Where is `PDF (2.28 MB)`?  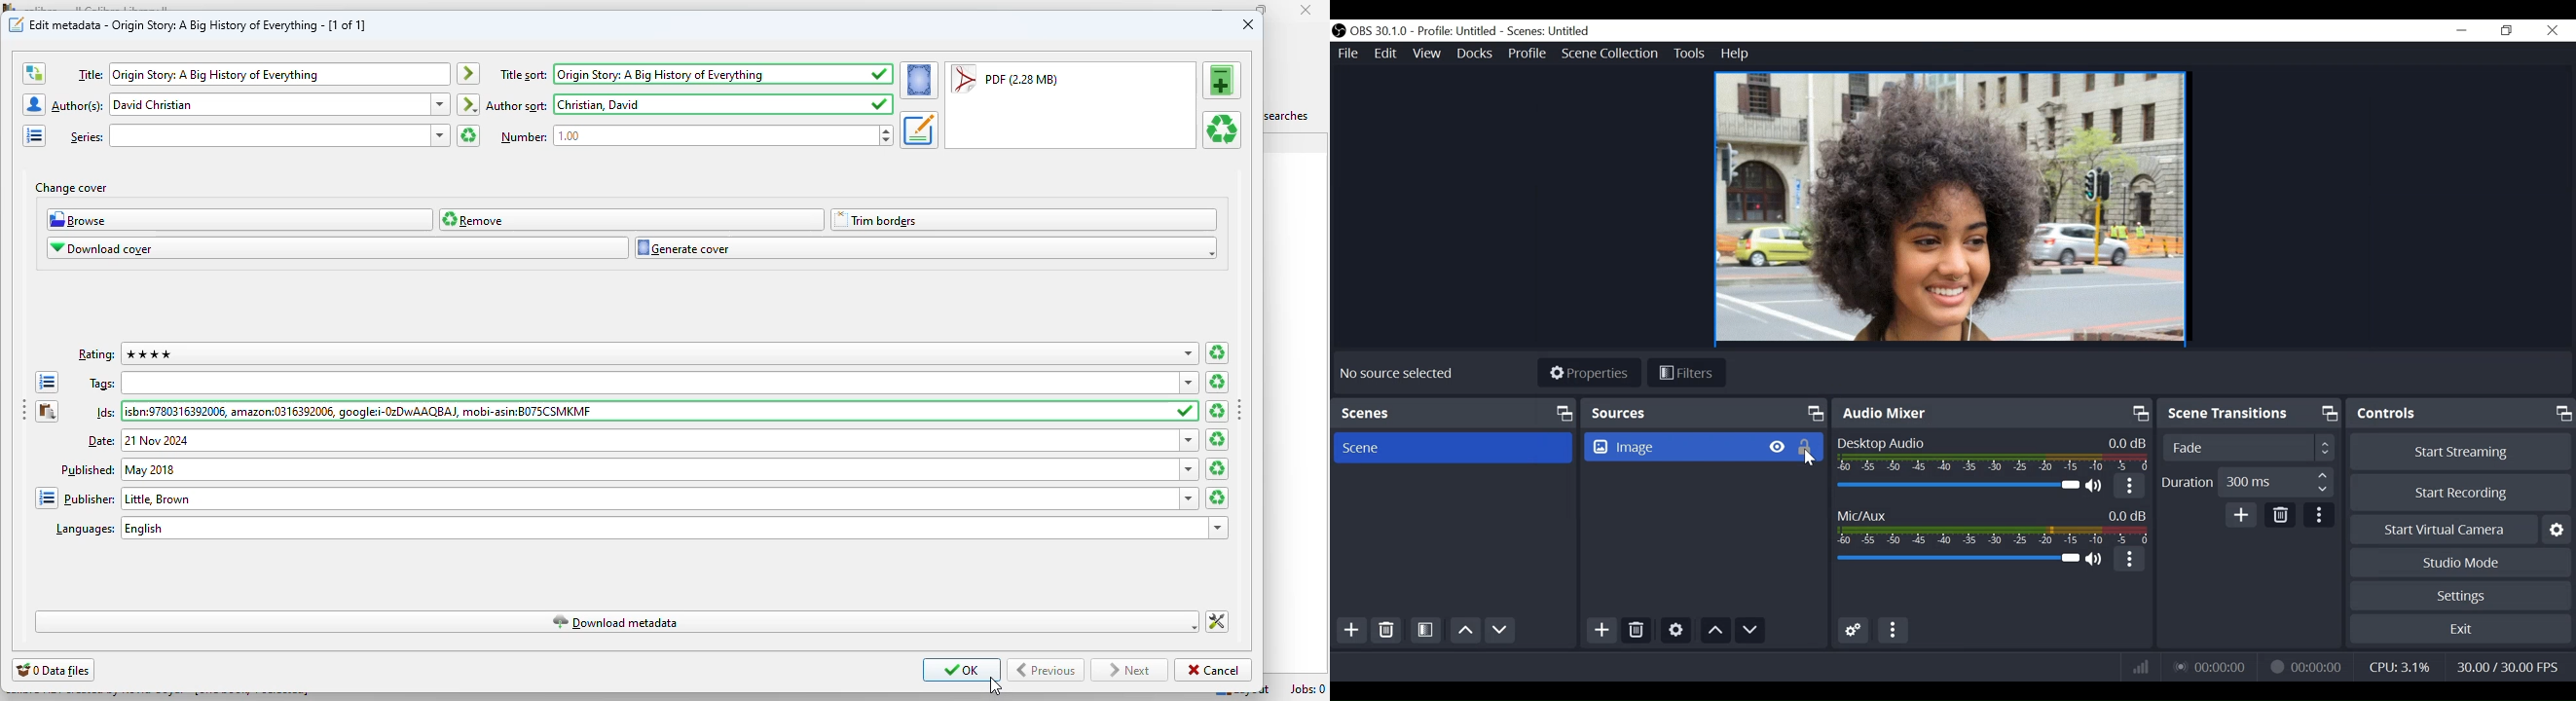 PDF (2.28 MB) is located at coordinates (1005, 78).